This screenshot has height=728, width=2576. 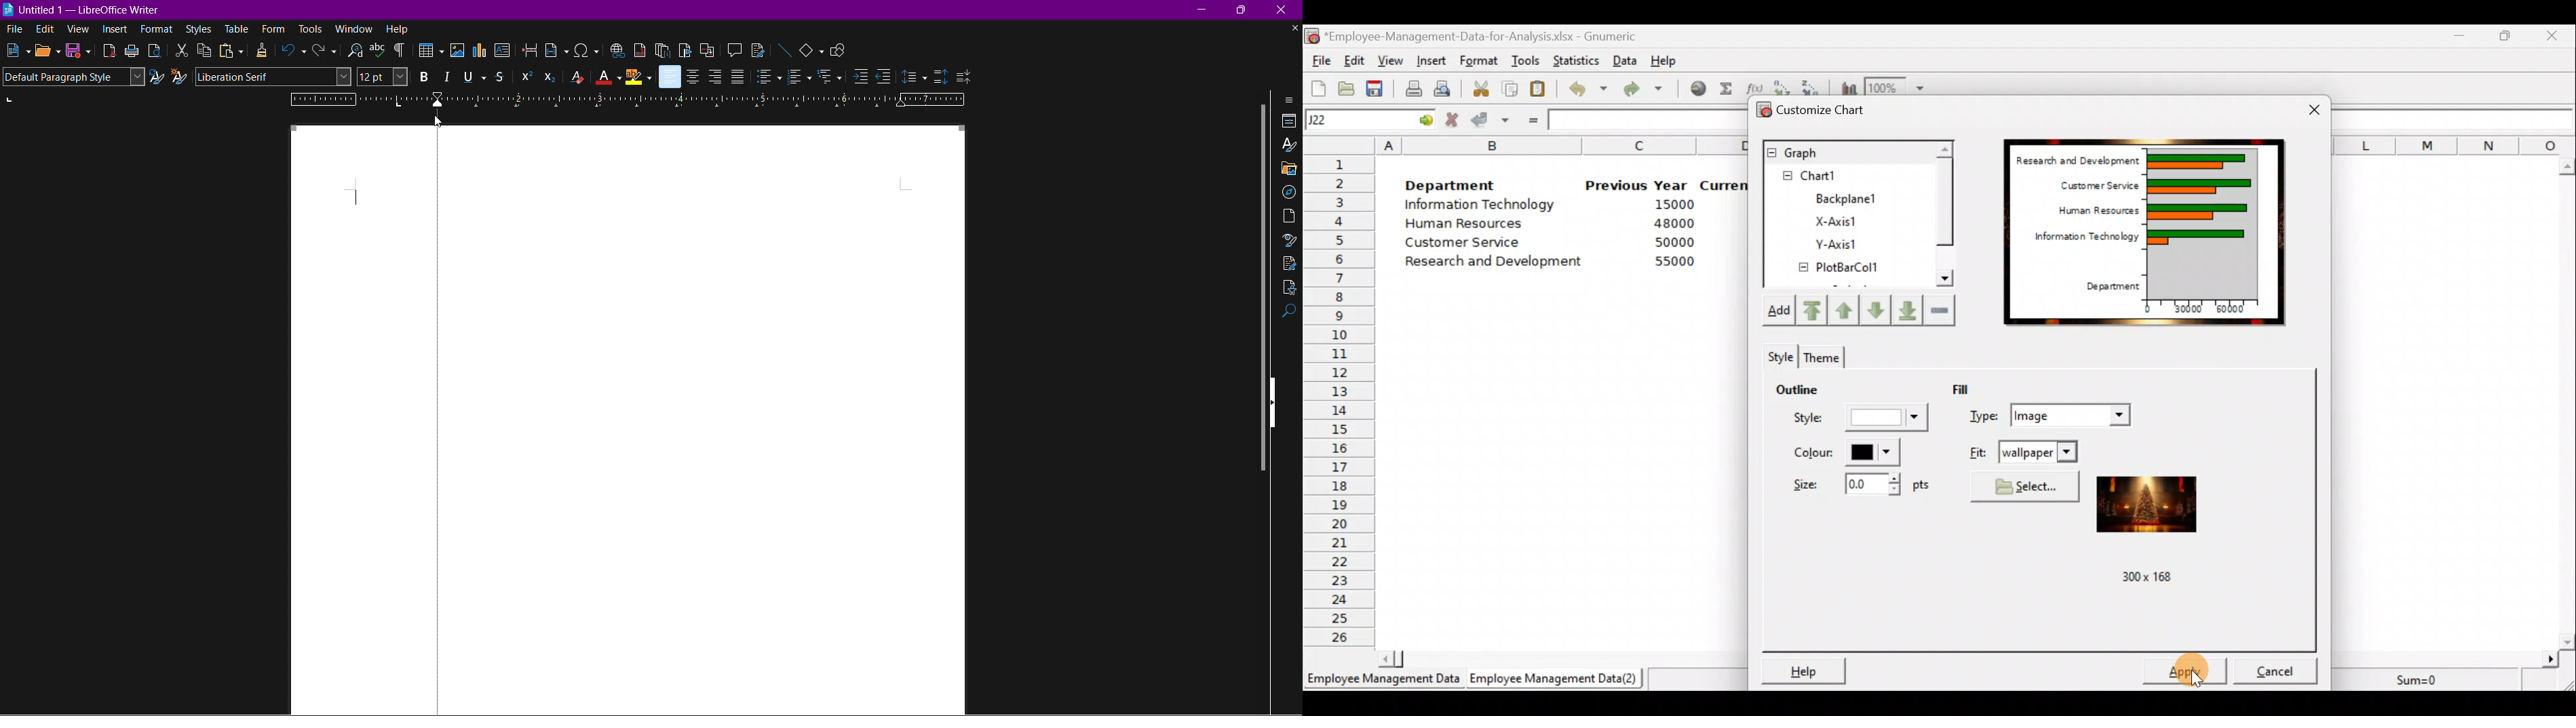 I want to click on Cut, so click(x=180, y=50).